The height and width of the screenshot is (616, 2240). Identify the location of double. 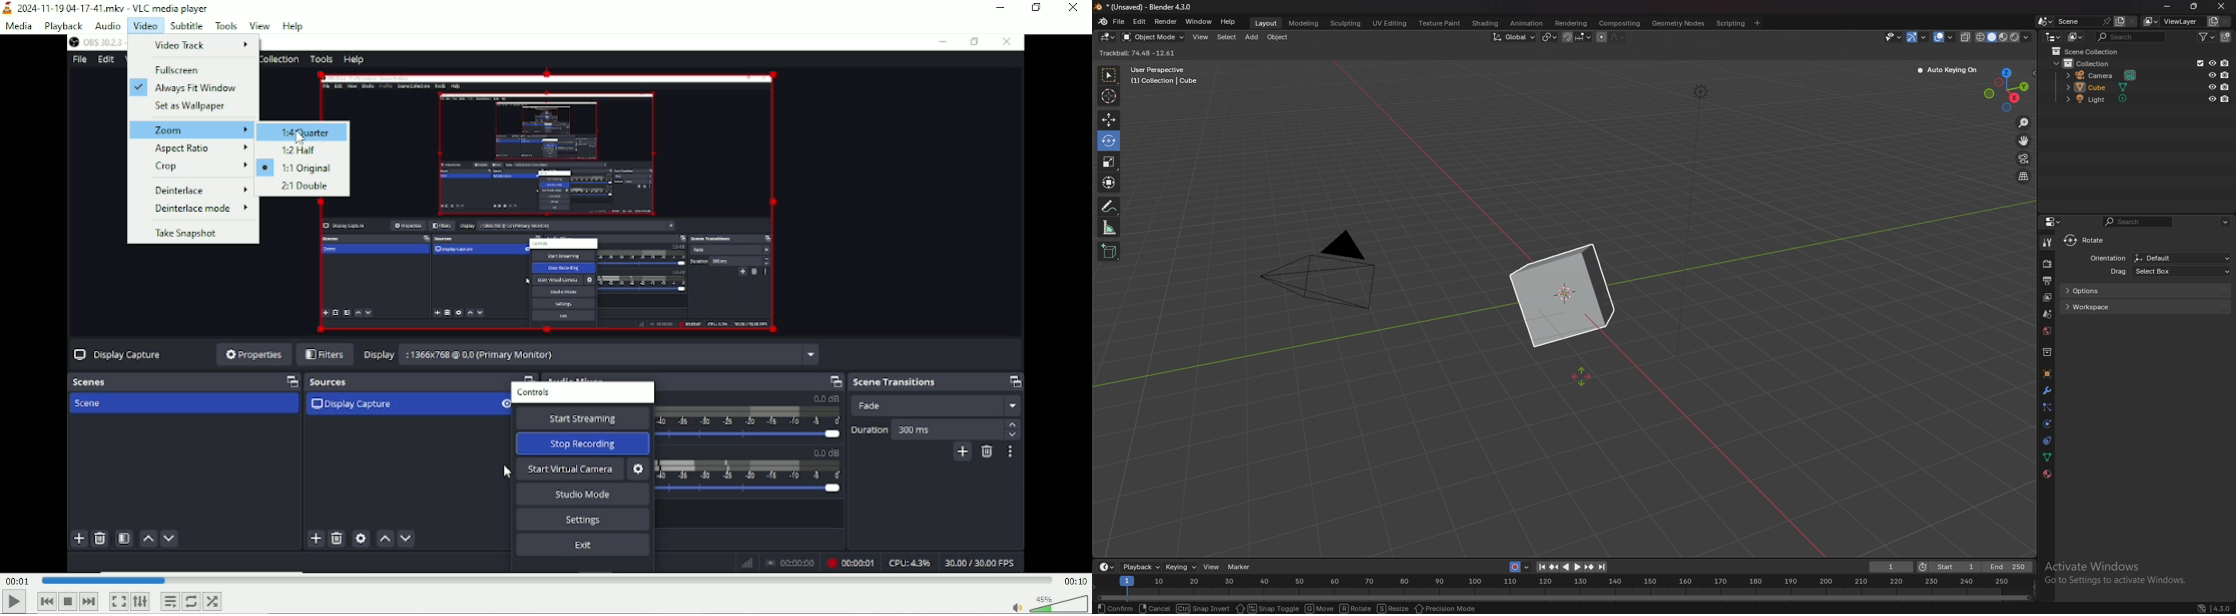
(304, 187).